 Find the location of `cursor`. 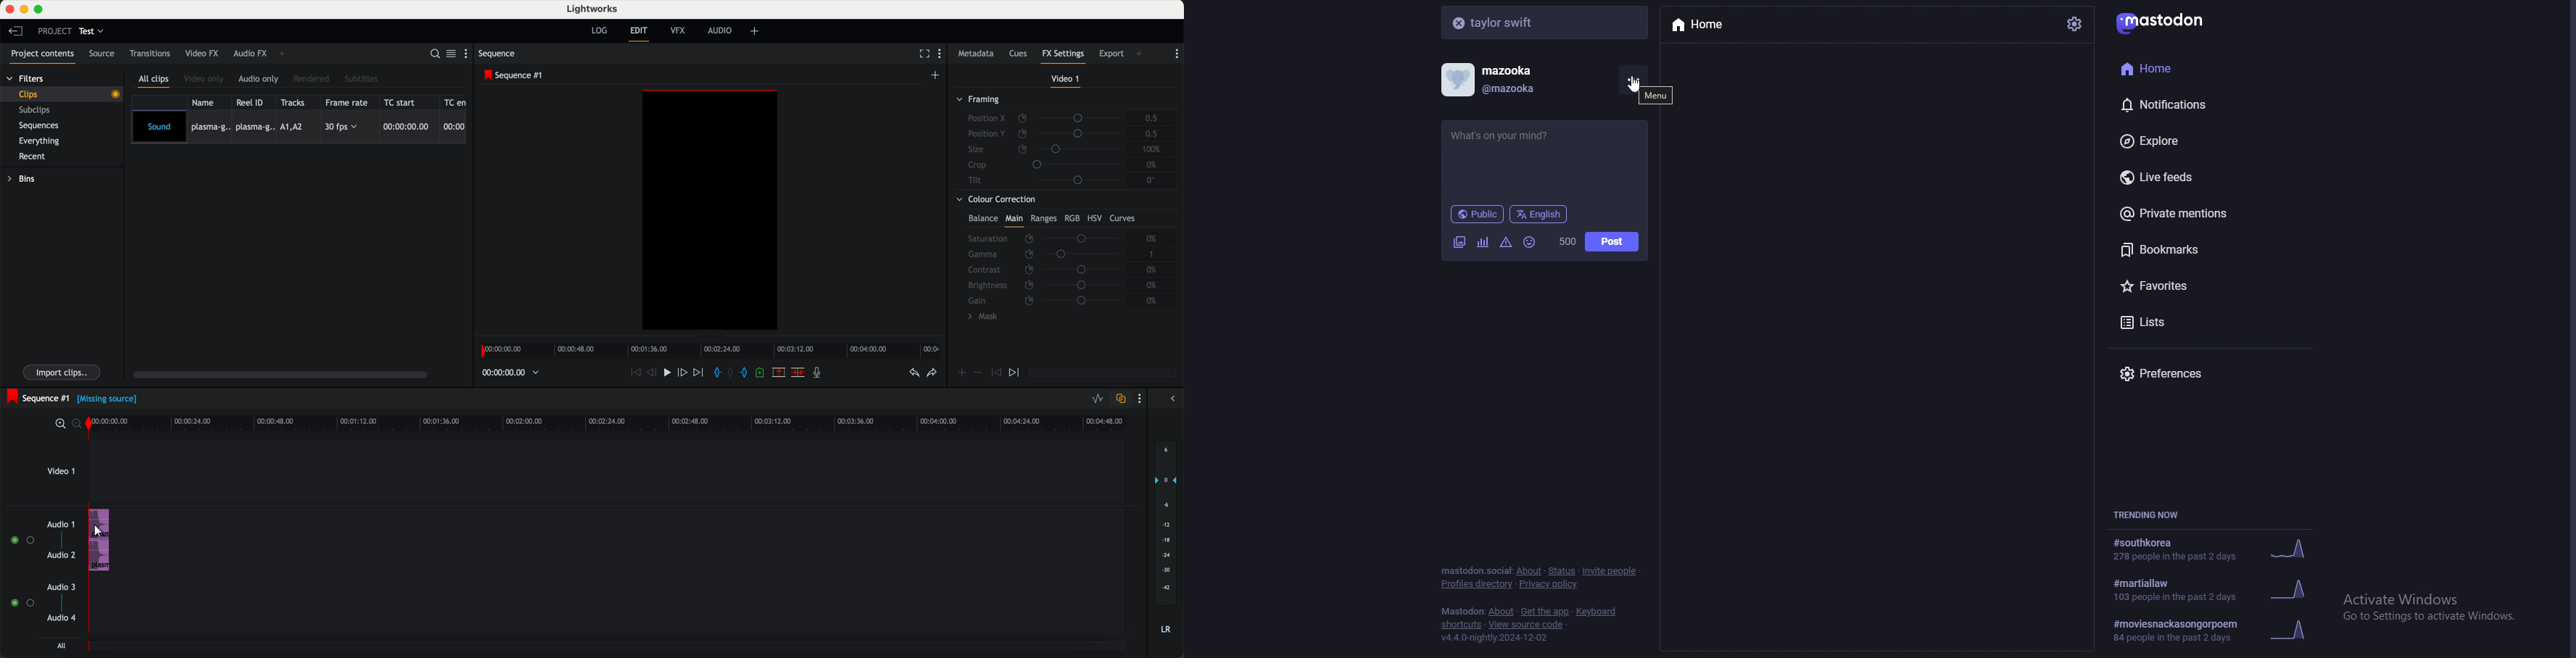

cursor is located at coordinates (1623, 78).